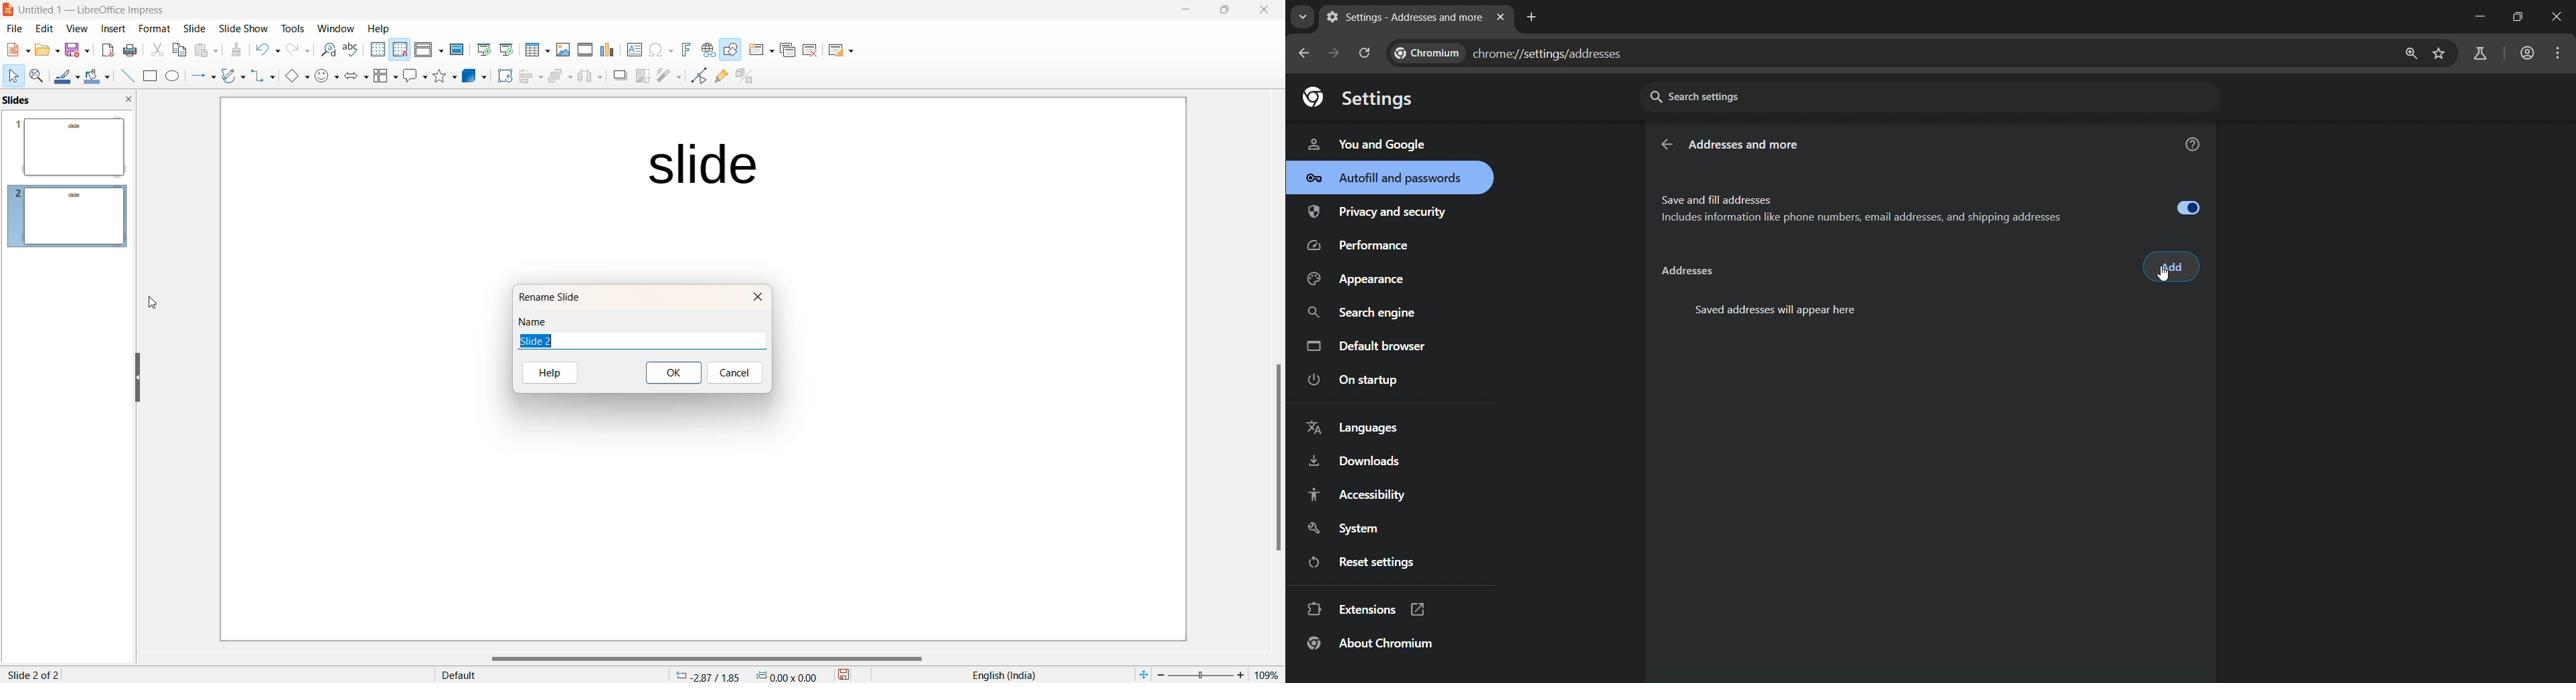  I want to click on symbol shapes, so click(326, 76).